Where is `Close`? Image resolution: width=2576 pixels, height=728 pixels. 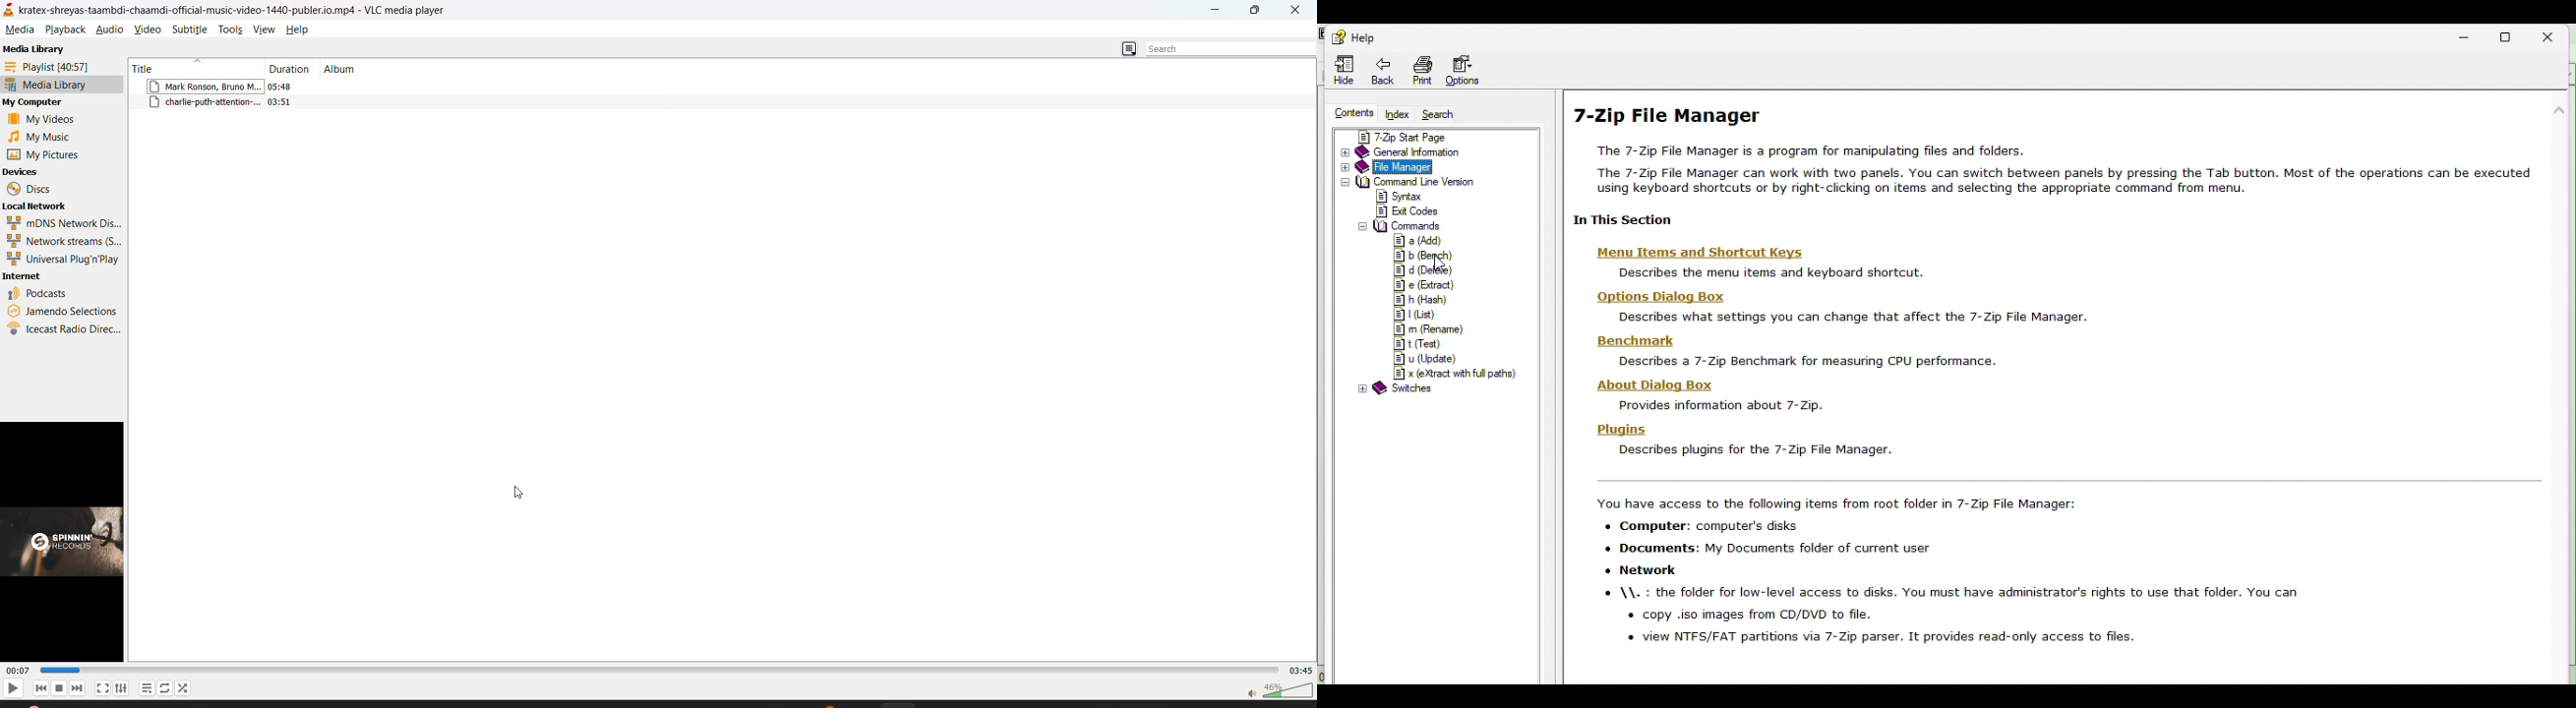
Close is located at coordinates (2556, 36).